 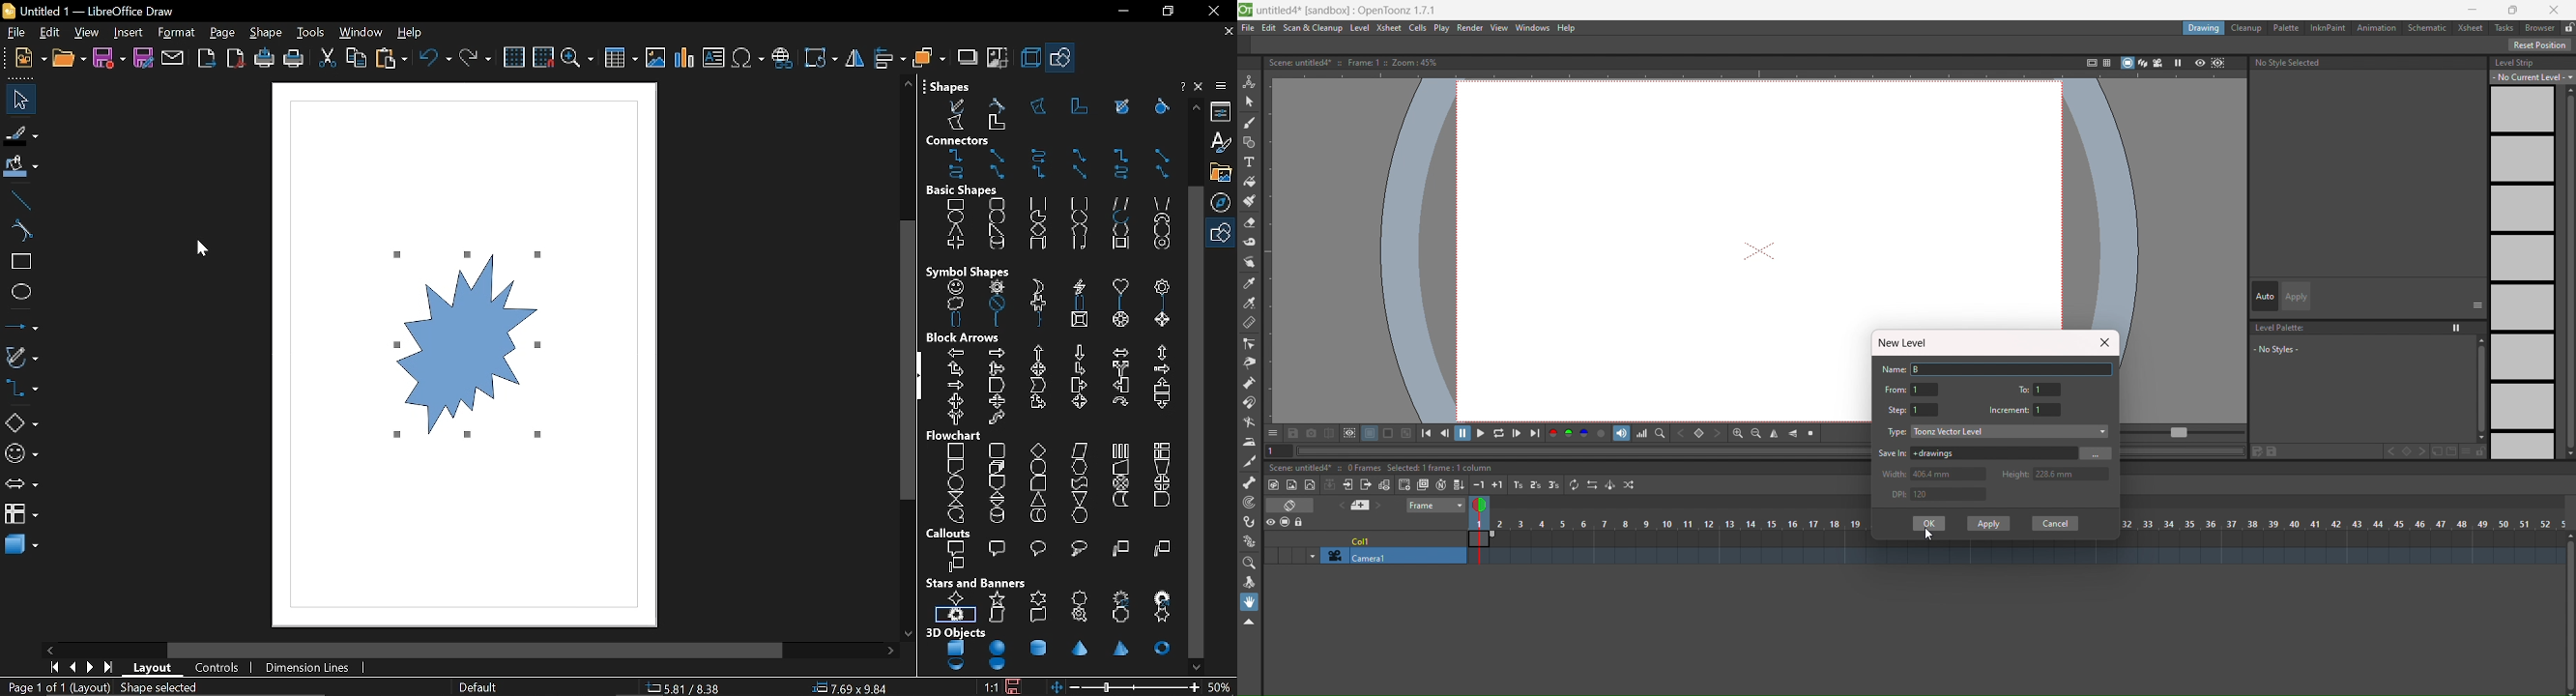 What do you see at coordinates (2088, 63) in the screenshot?
I see `safe area` at bounding box center [2088, 63].